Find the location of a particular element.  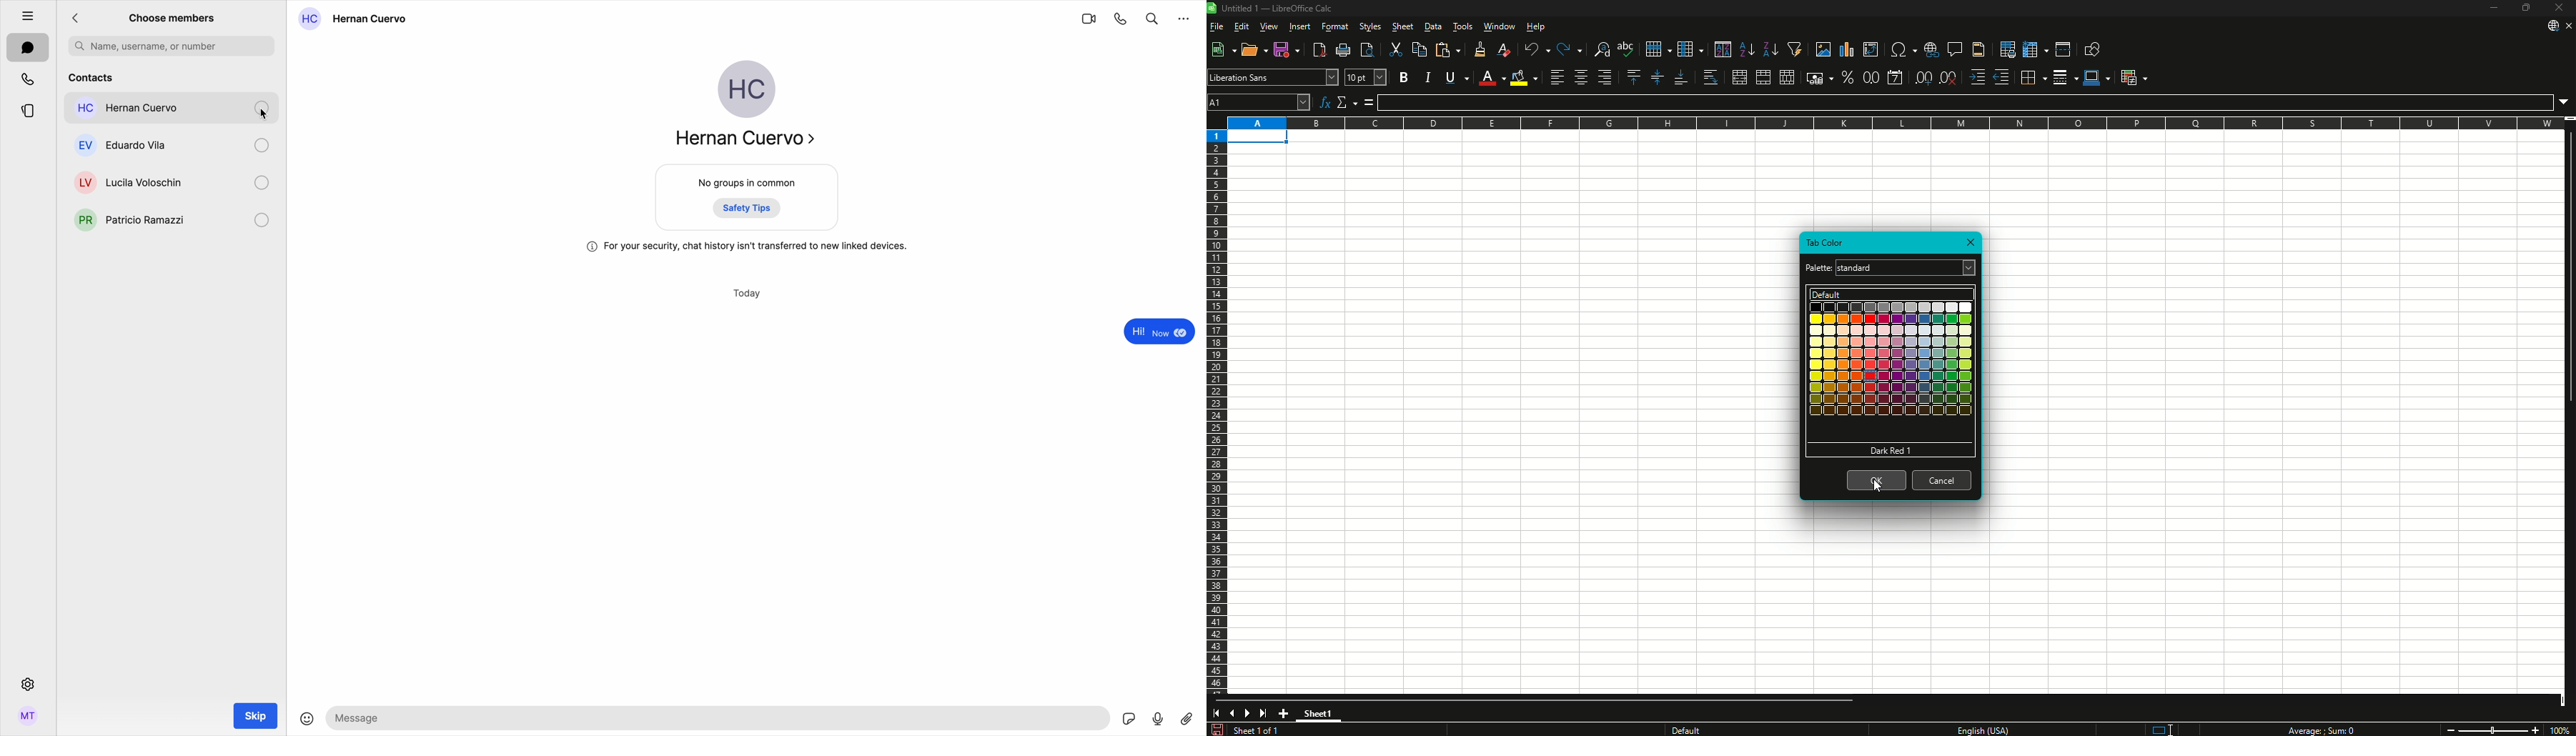

Scroll to last sheet is located at coordinates (1263, 712).